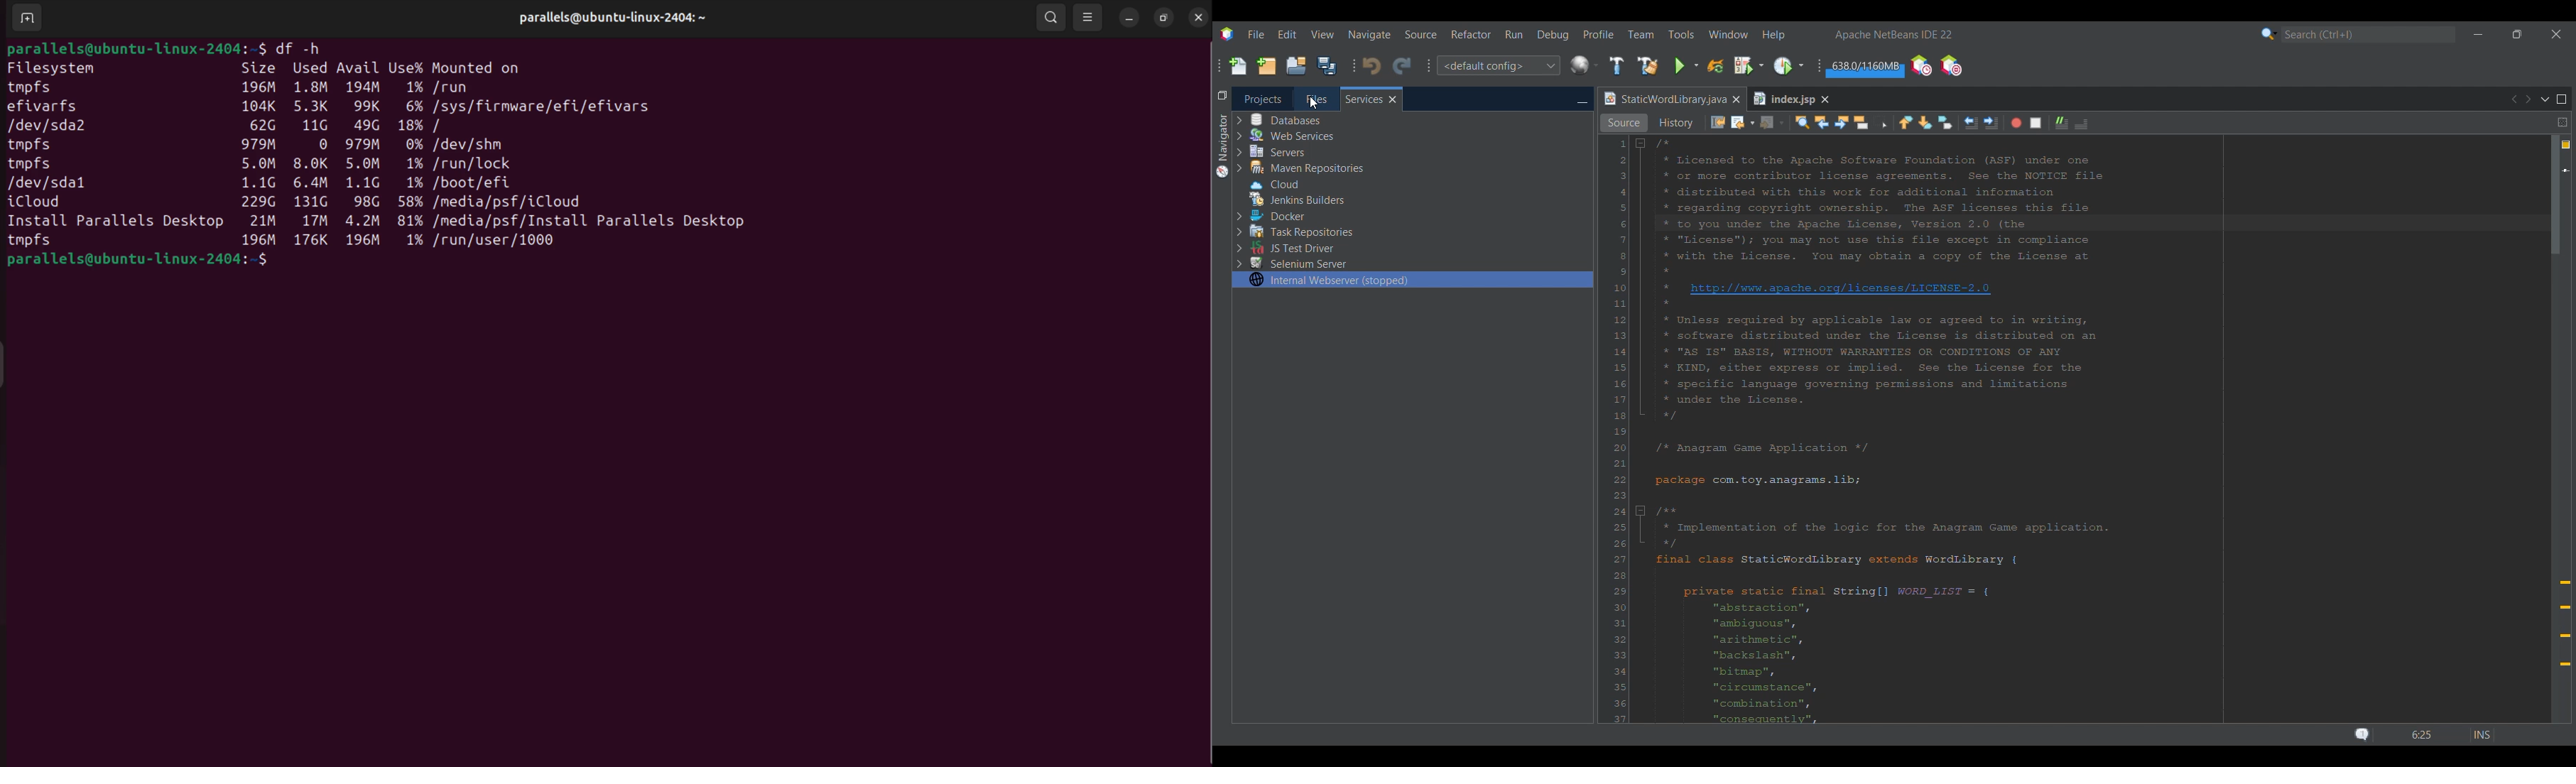  What do you see at coordinates (35, 201) in the screenshot?
I see `i Cloud` at bounding box center [35, 201].